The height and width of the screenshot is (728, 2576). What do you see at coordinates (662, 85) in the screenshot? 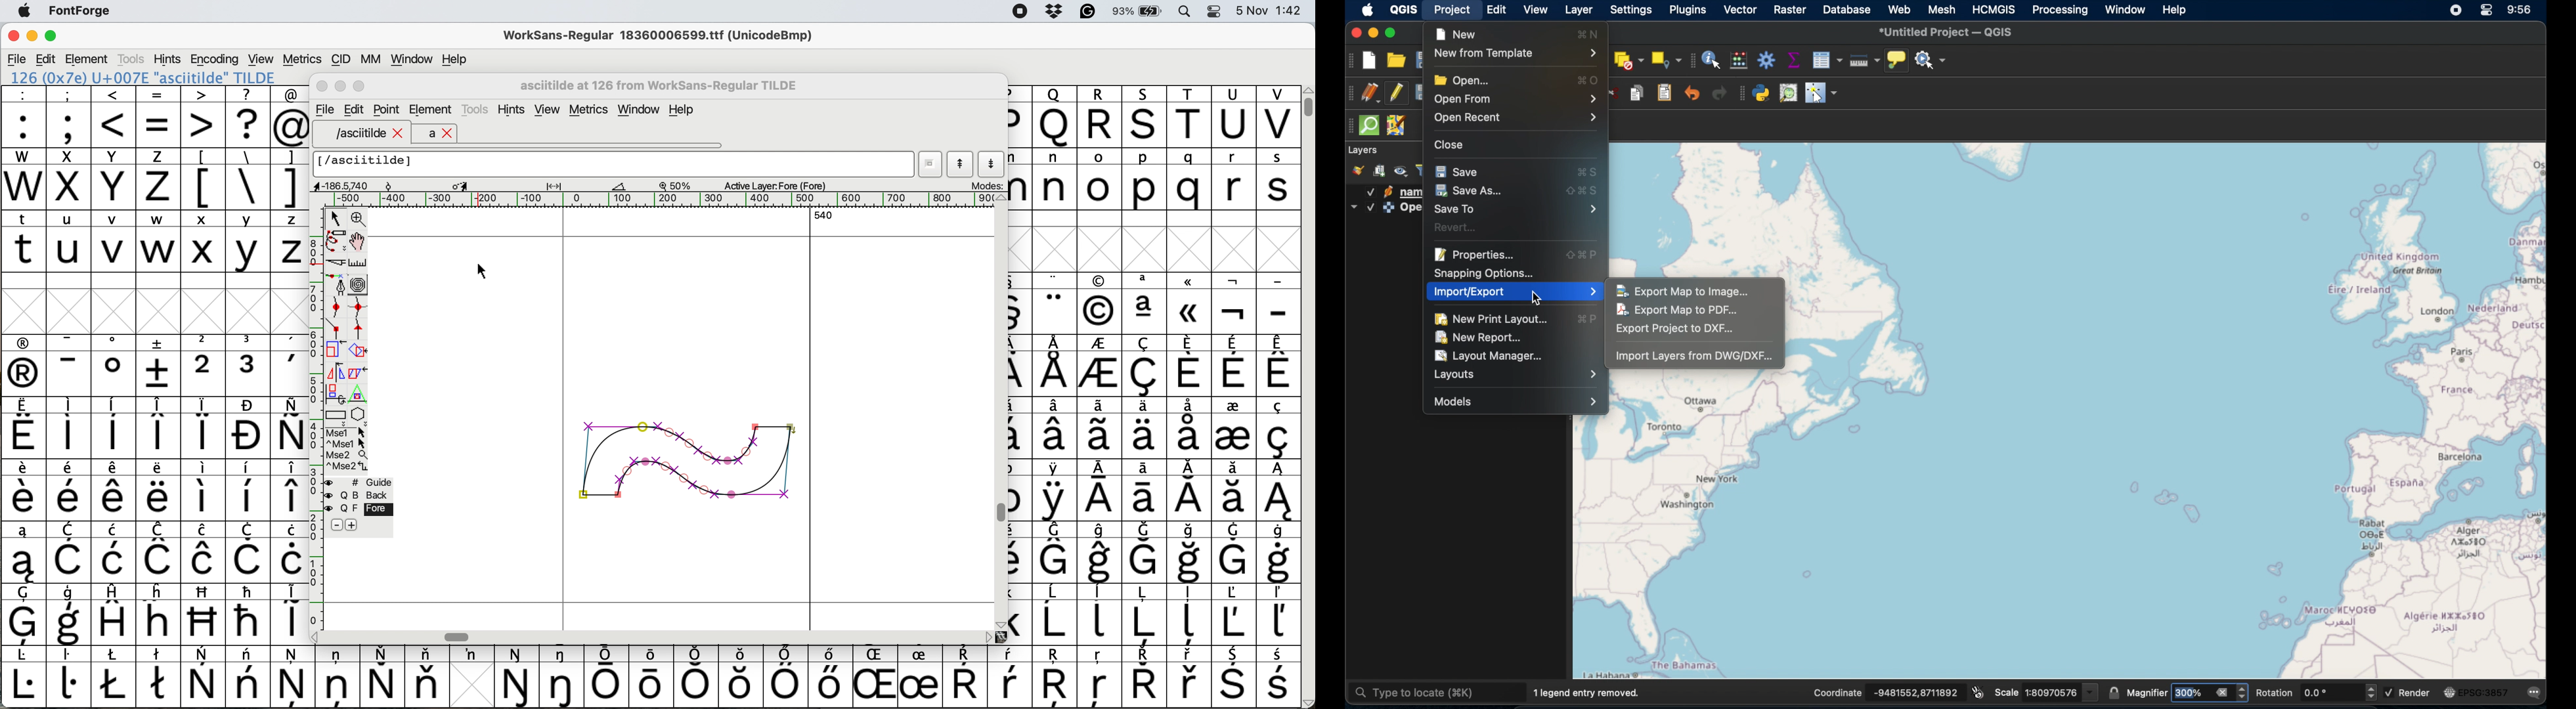
I see `glyph name` at bounding box center [662, 85].